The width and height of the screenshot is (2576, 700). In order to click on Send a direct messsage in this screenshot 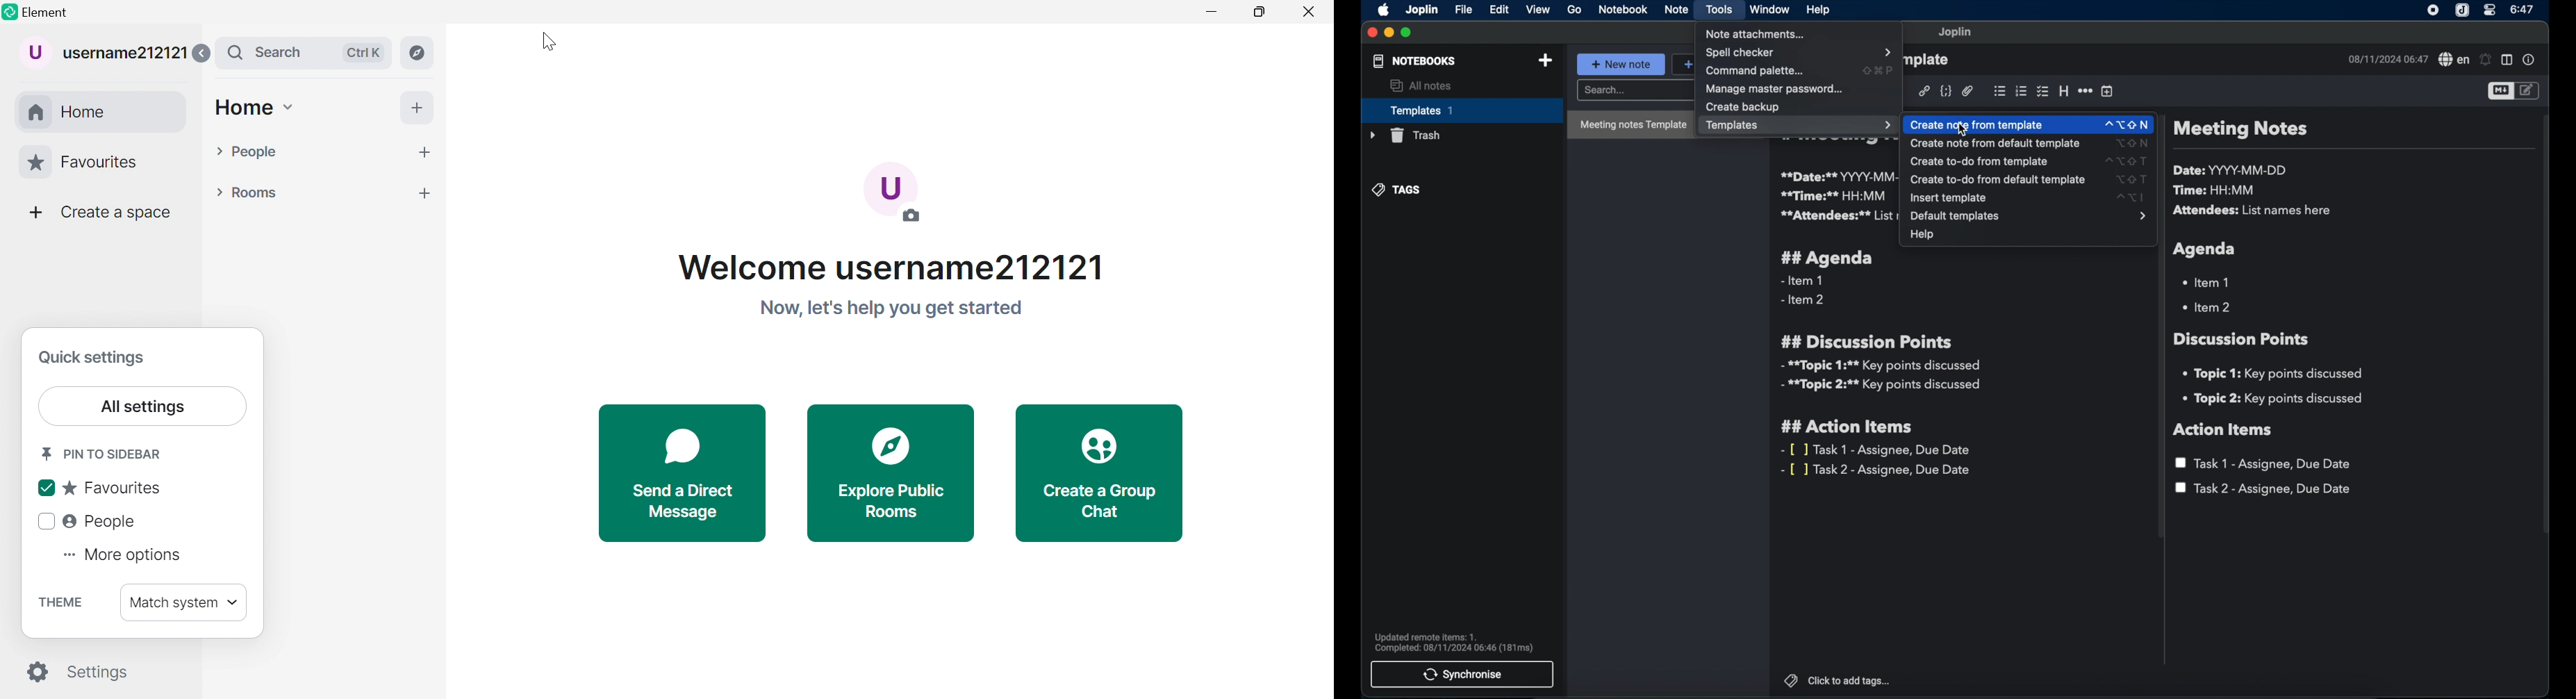, I will do `click(682, 502)`.